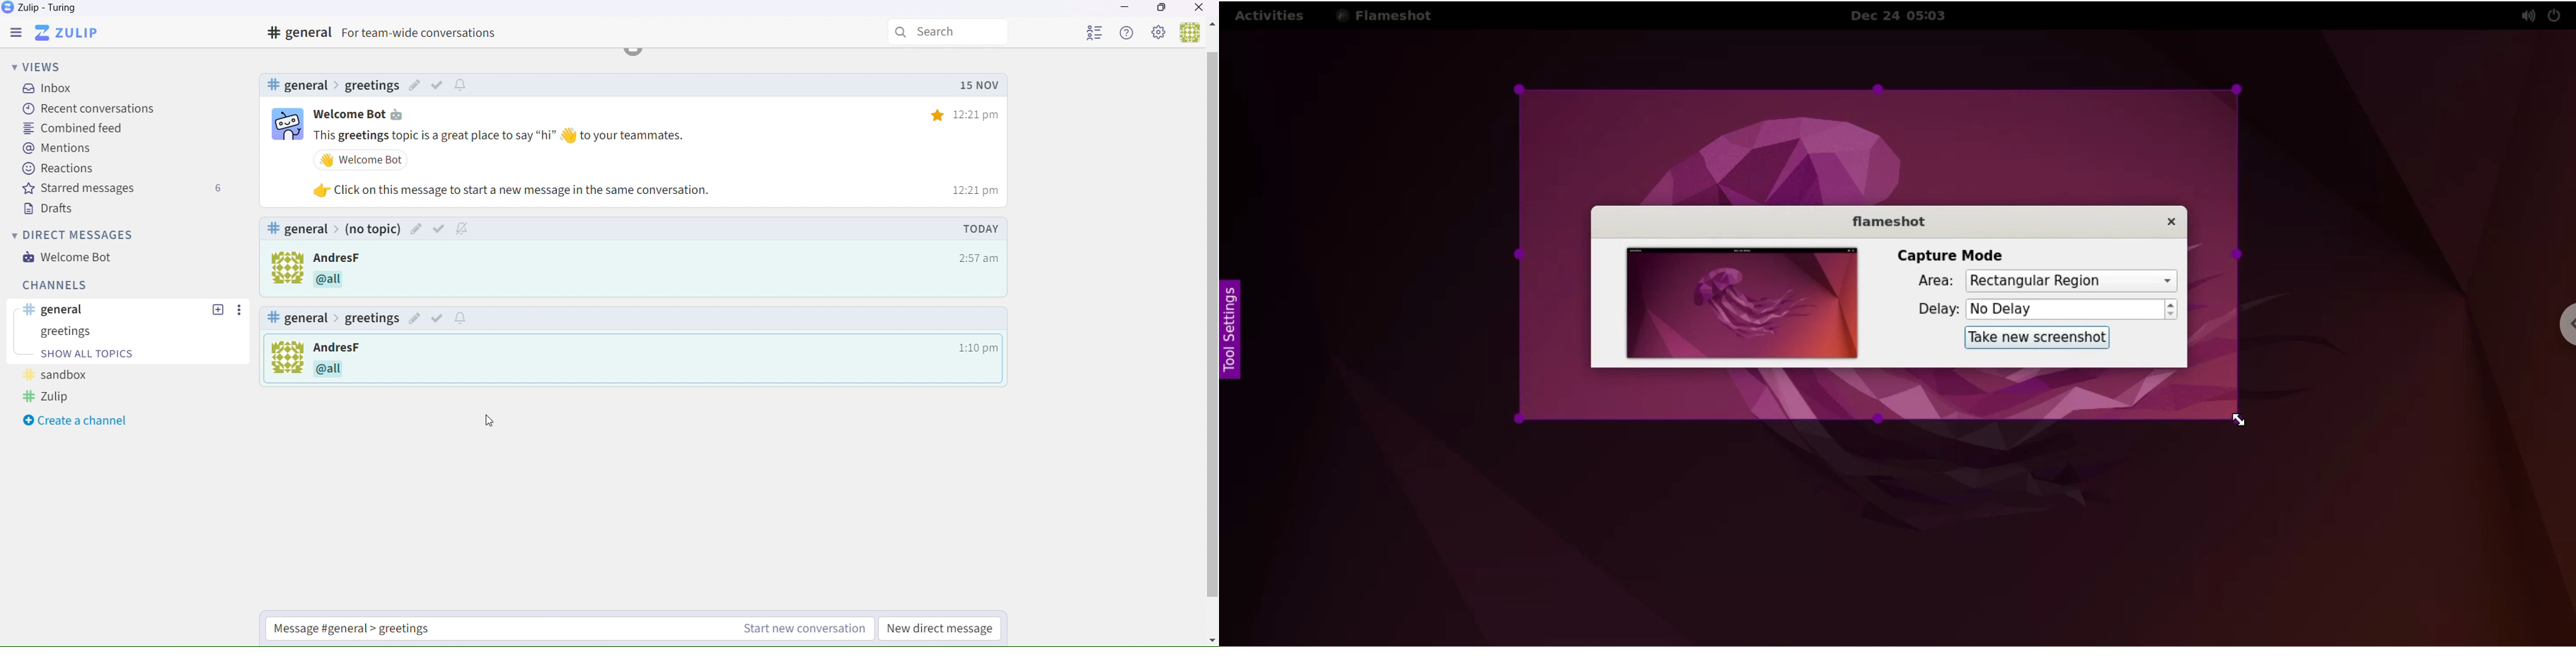 This screenshot has width=2576, height=672. Describe the element at coordinates (361, 113) in the screenshot. I see `Welcome bot` at that location.